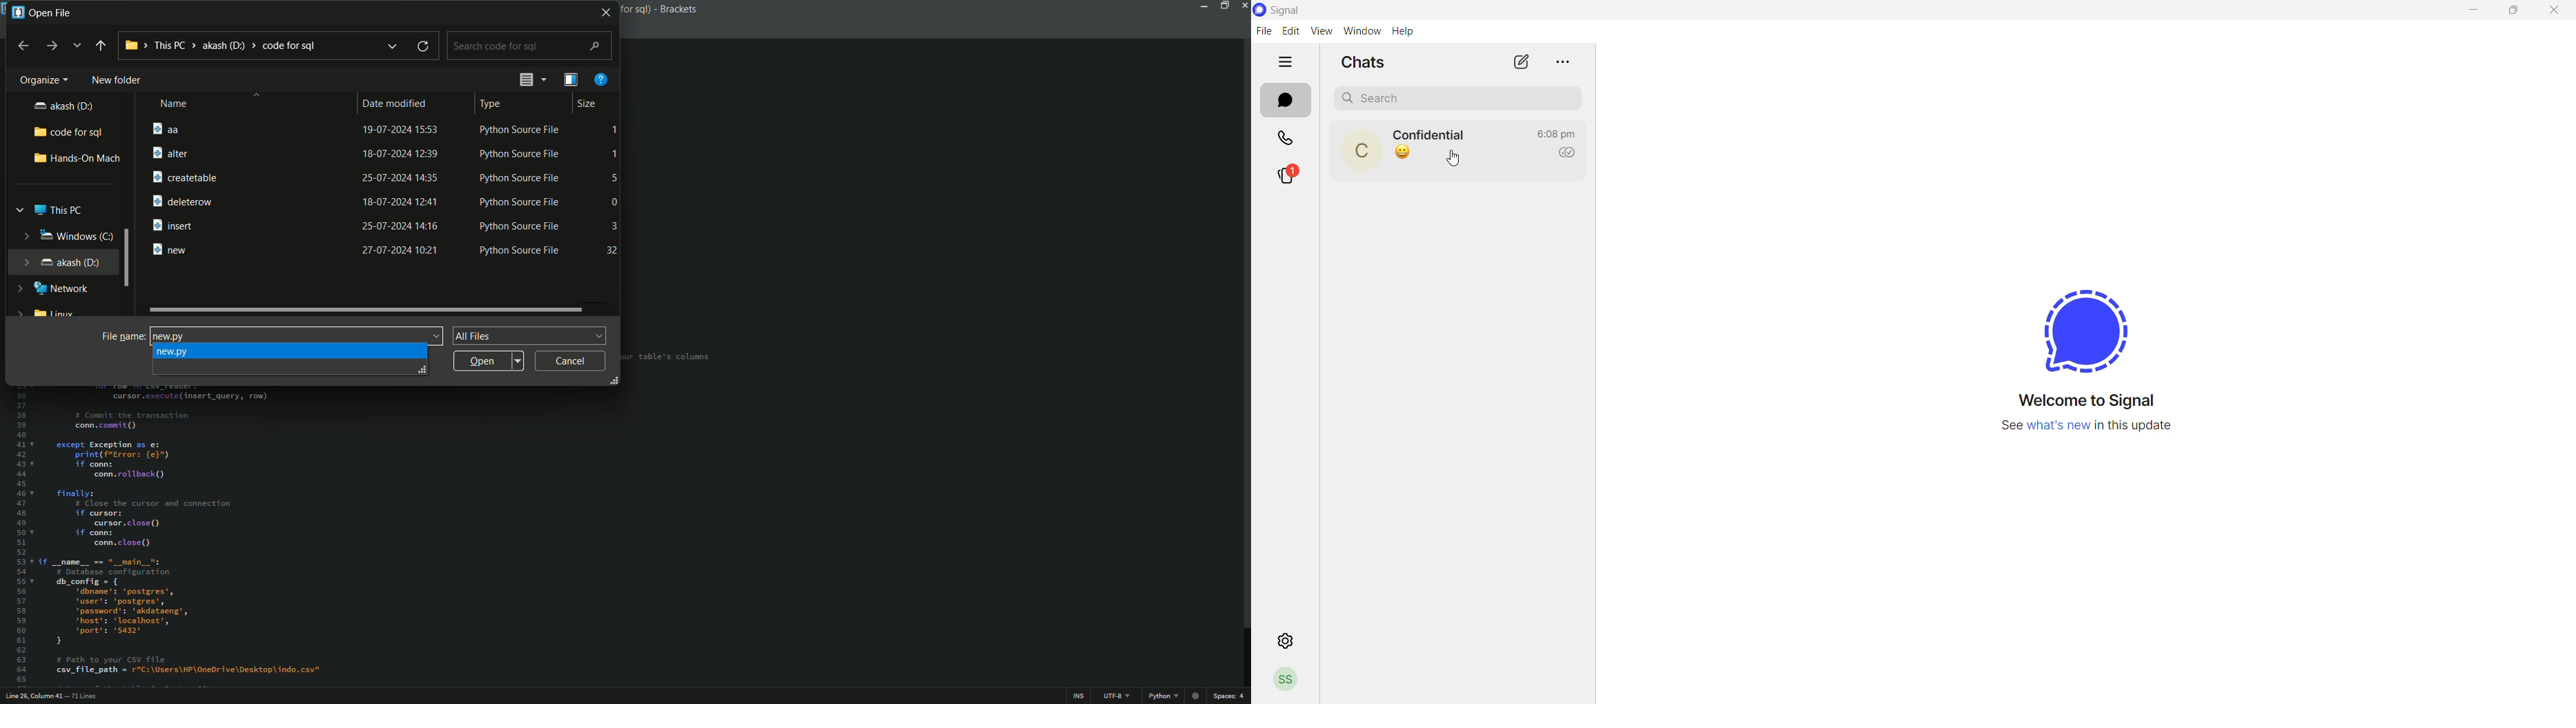 The width and height of the screenshot is (2576, 728). What do you see at coordinates (614, 224) in the screenshot?
I see `3` at bounding box center [614, 224].